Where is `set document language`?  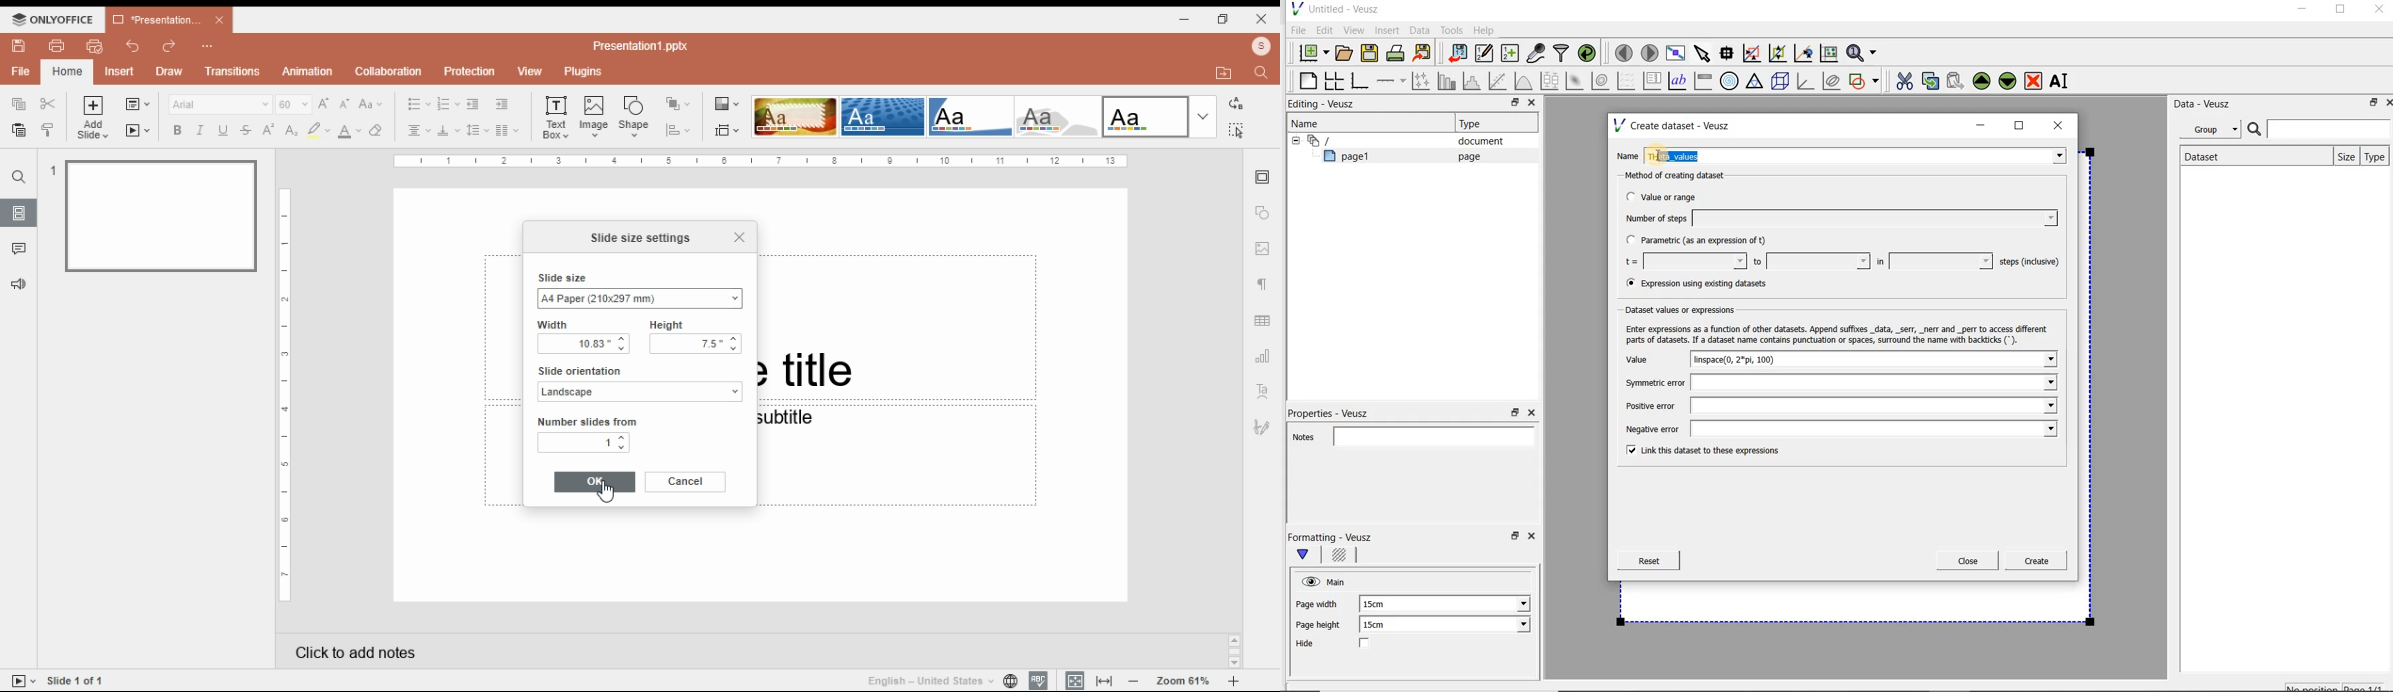 set document language is located at coordinates (1010, 680).